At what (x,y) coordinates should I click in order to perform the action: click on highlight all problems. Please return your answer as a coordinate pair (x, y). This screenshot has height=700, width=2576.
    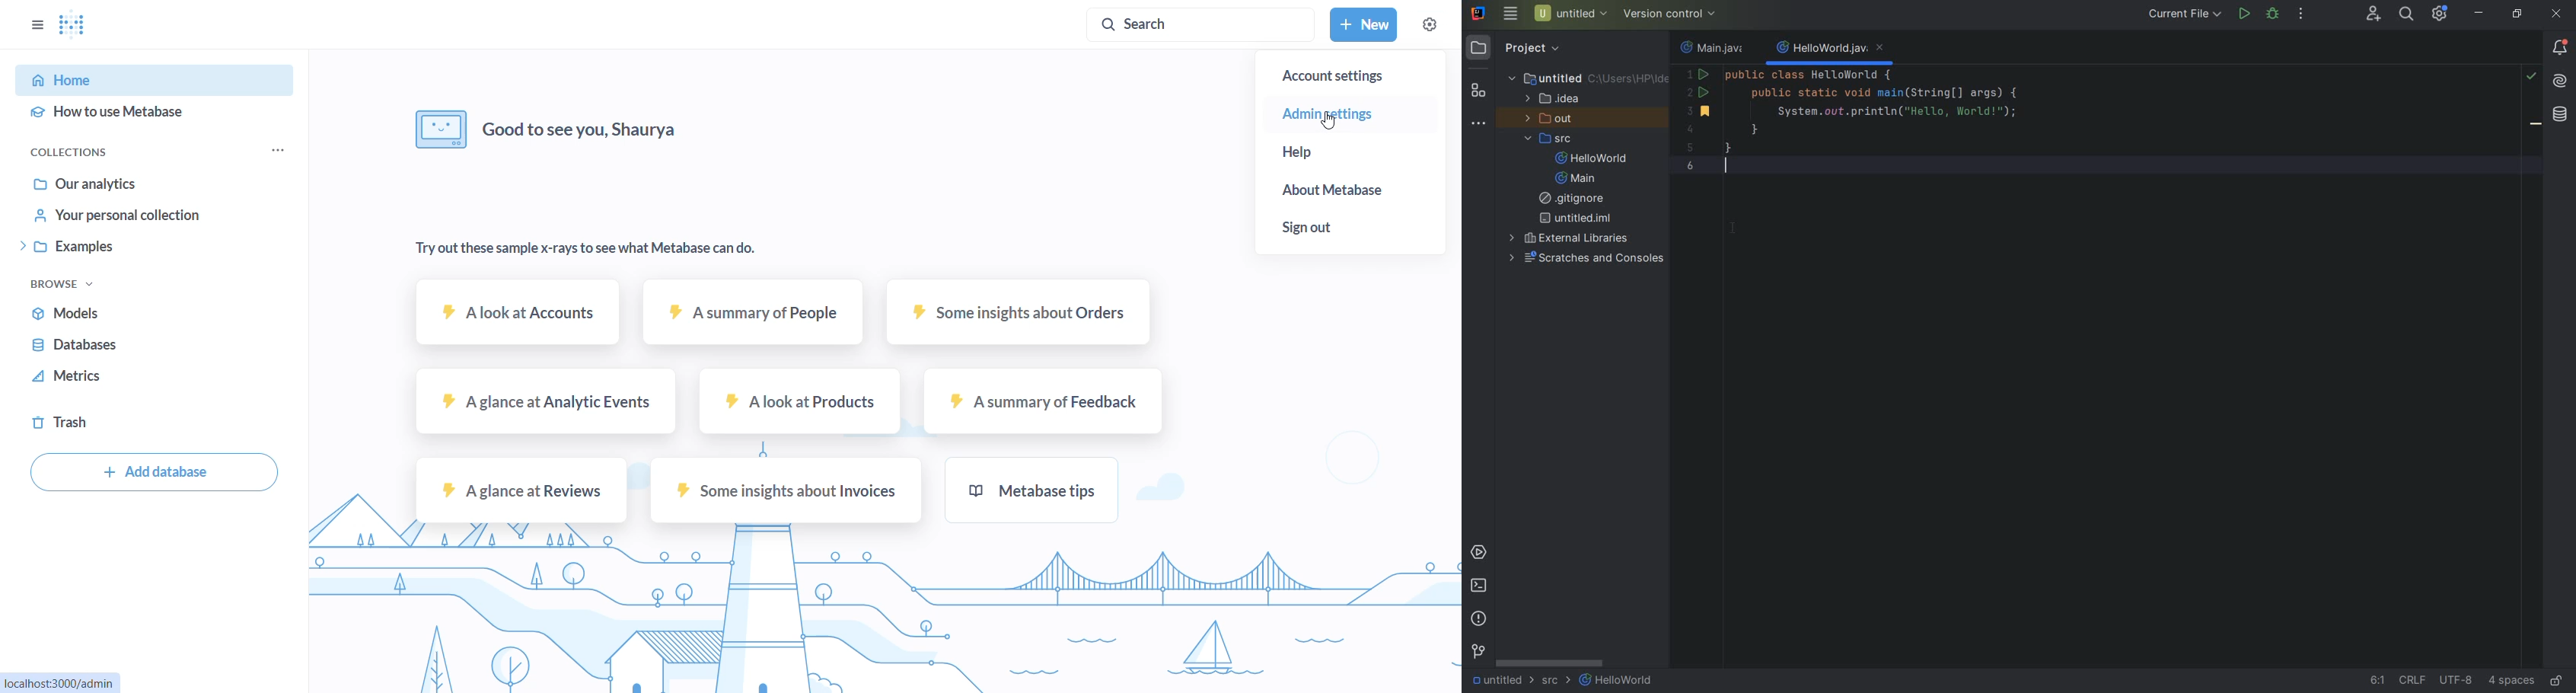
    Looking at the image, I should click on (2532, 78).